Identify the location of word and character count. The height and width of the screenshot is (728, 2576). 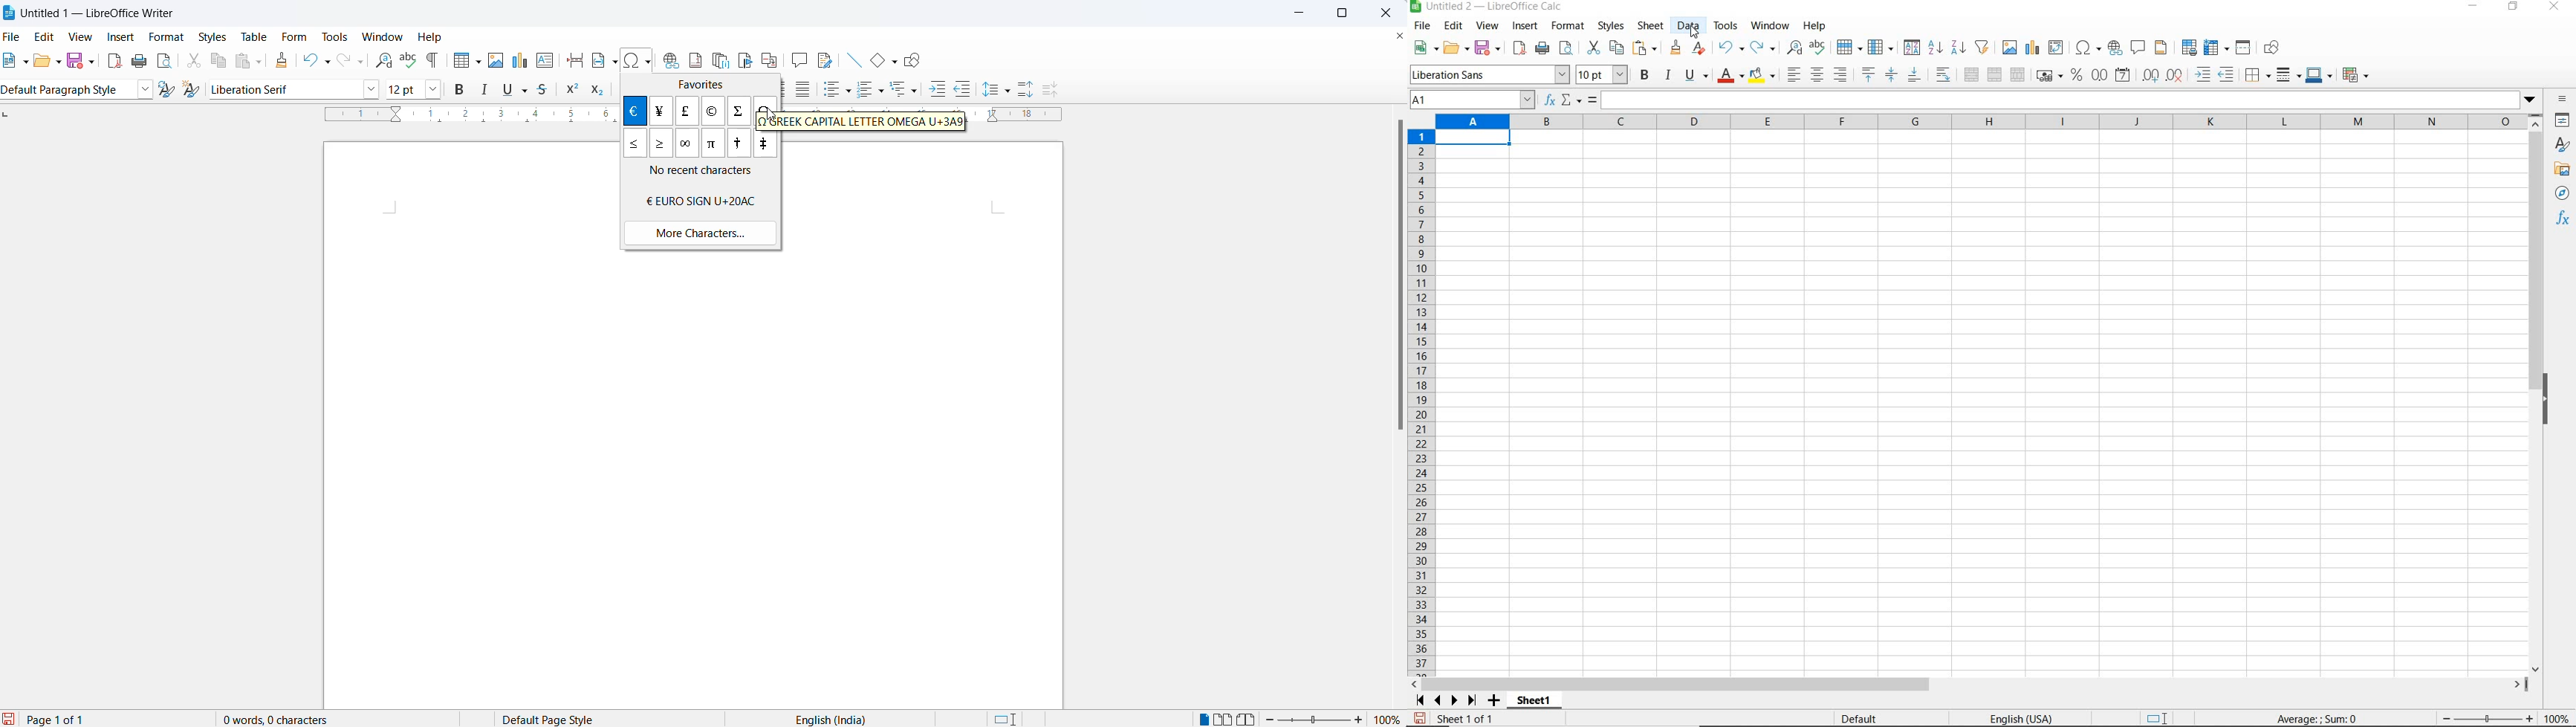
(279, 720).